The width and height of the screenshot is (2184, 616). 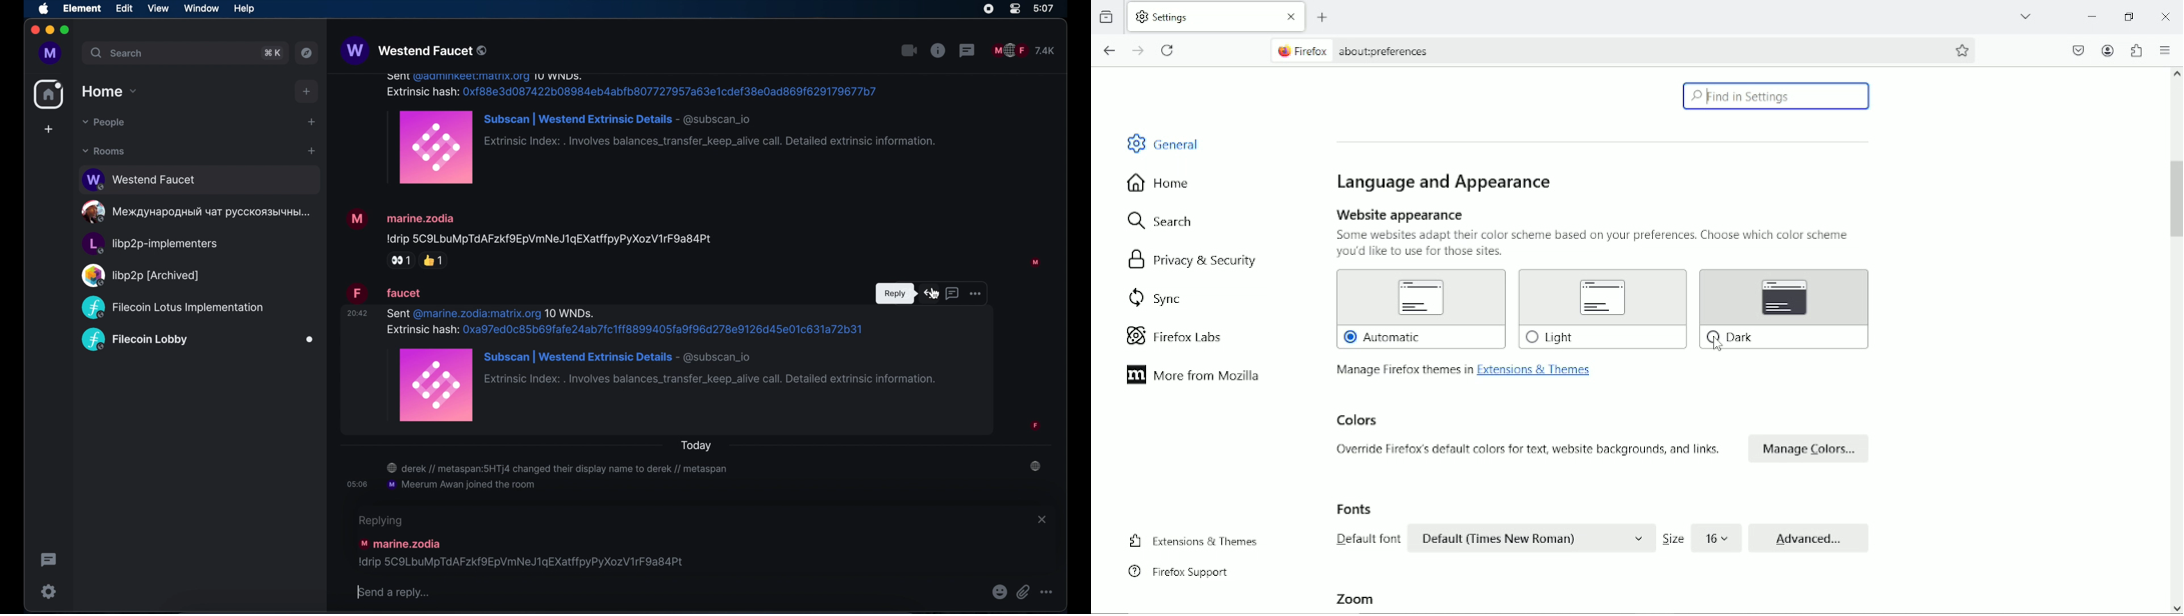 I want to click on westend faucet public room name, so click(x=414, y=52).